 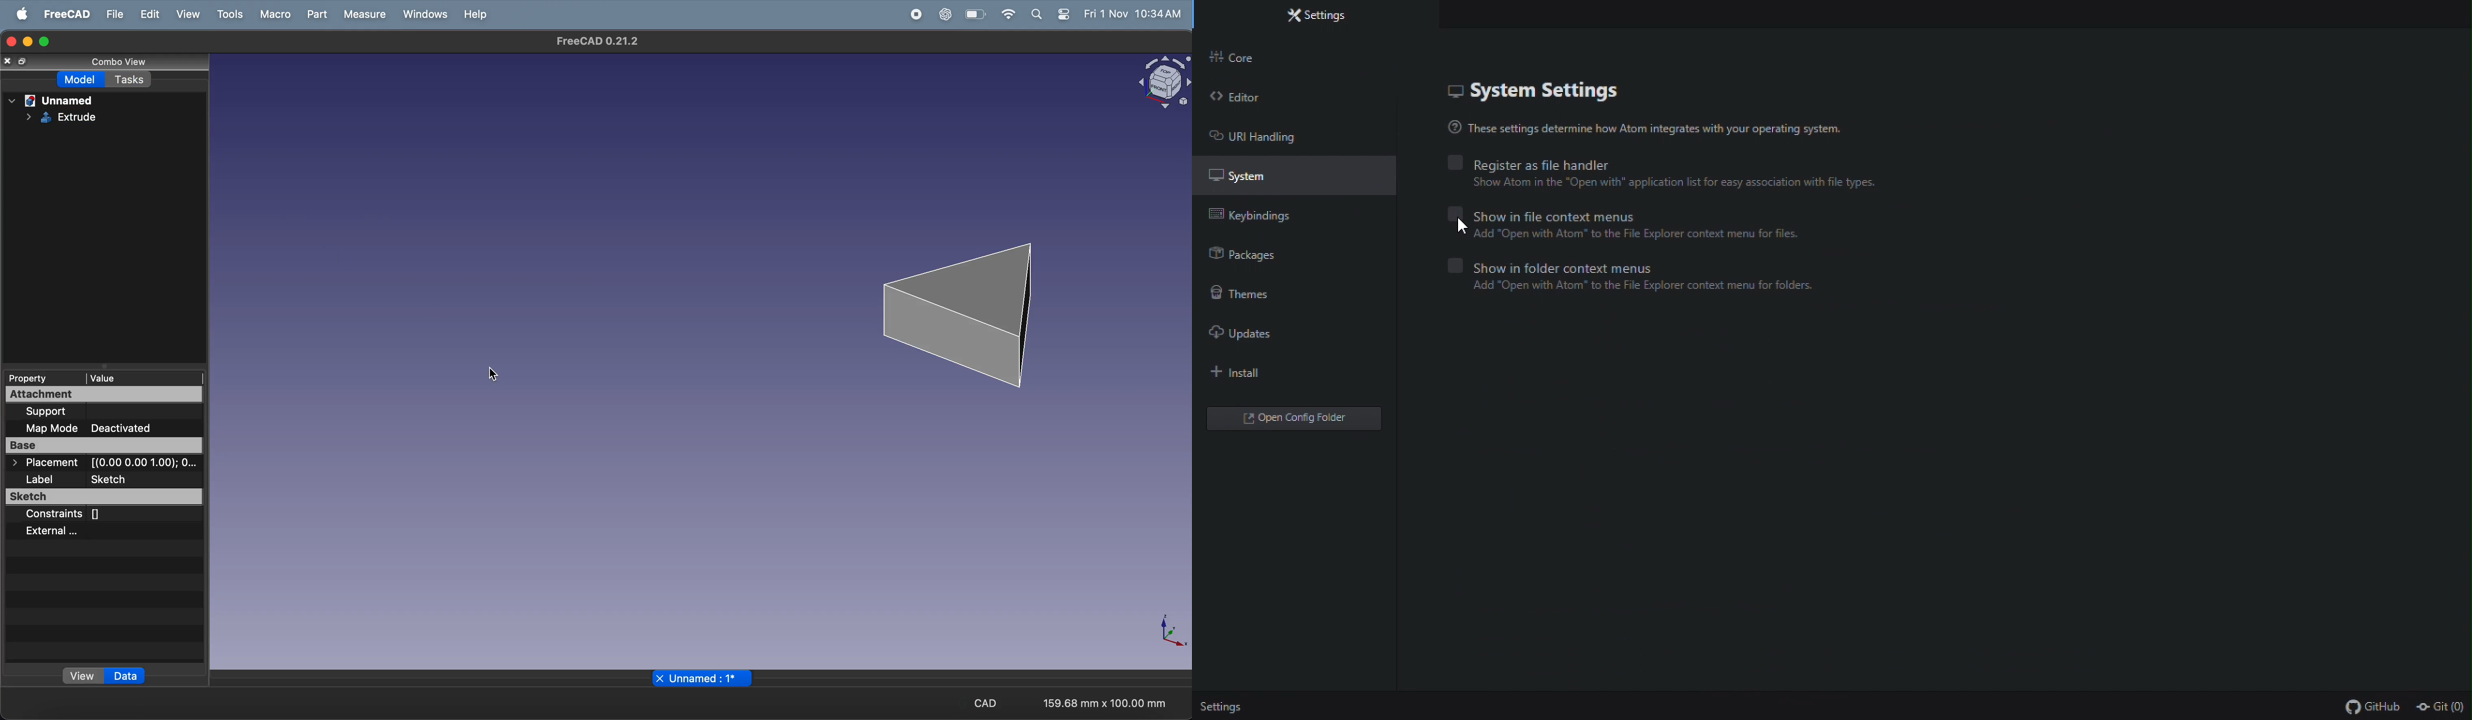 What do you see at coordinates (1157, 83) in the screenshot?
I see `object view` at bounding box center [1157, 83].